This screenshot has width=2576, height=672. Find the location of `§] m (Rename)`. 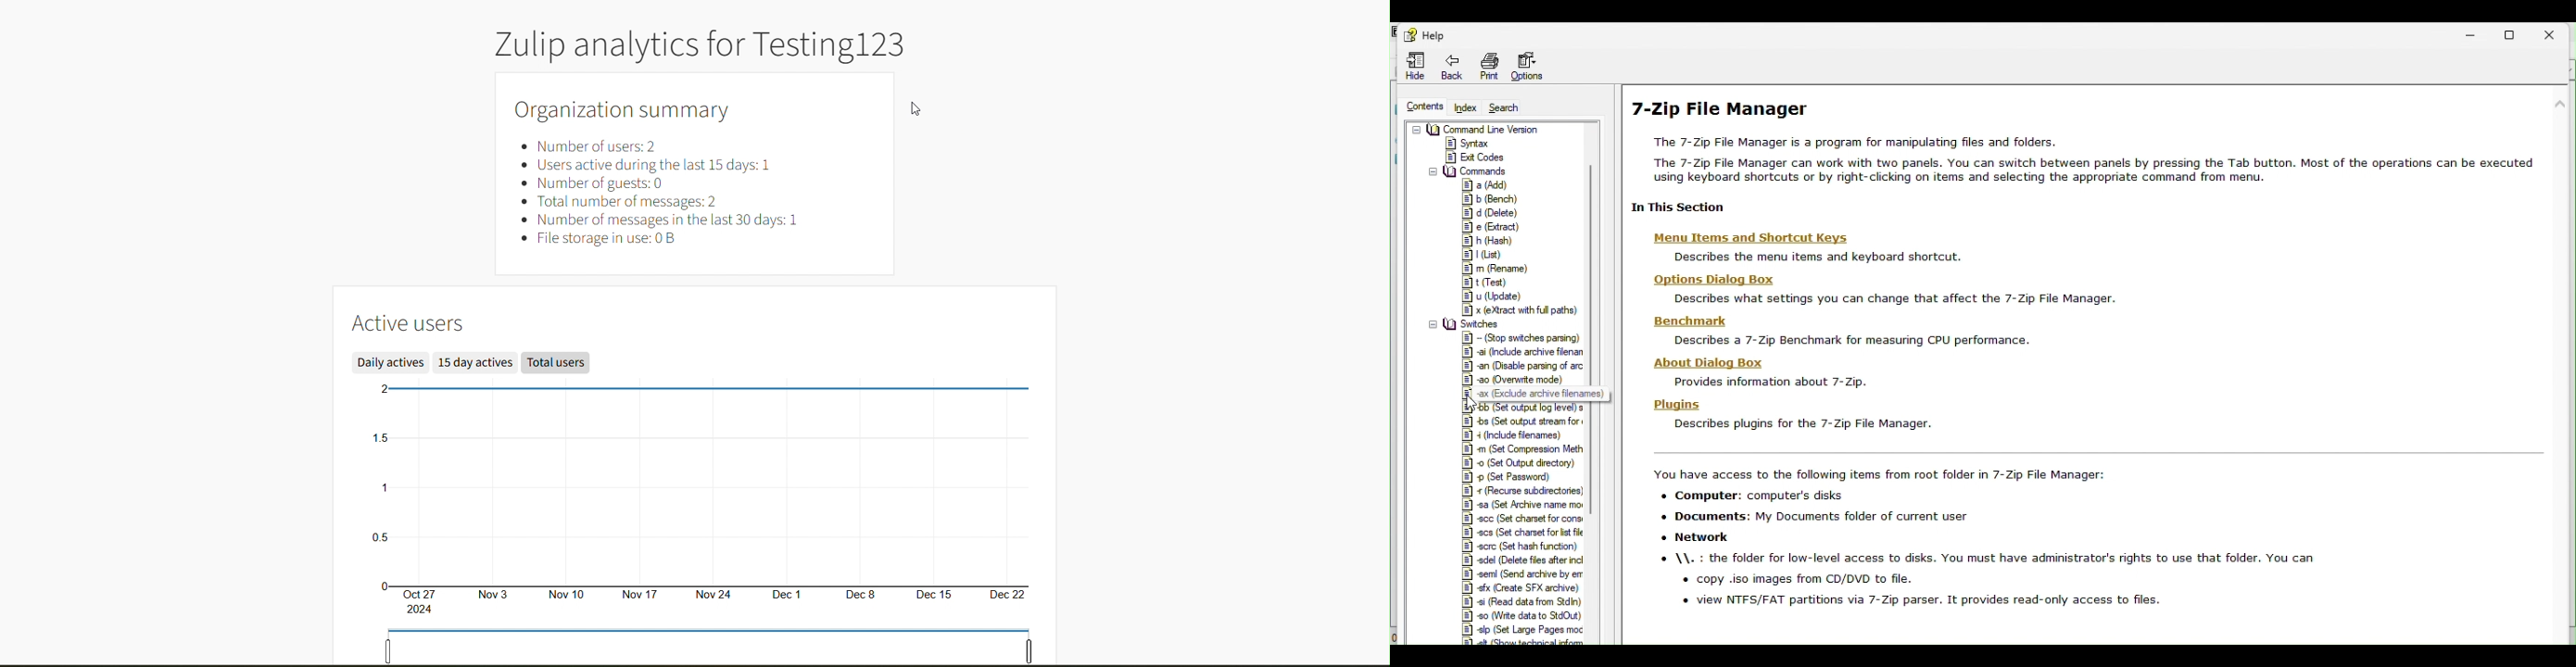

§] m (Rename) is located at coordinates (1496, 269).